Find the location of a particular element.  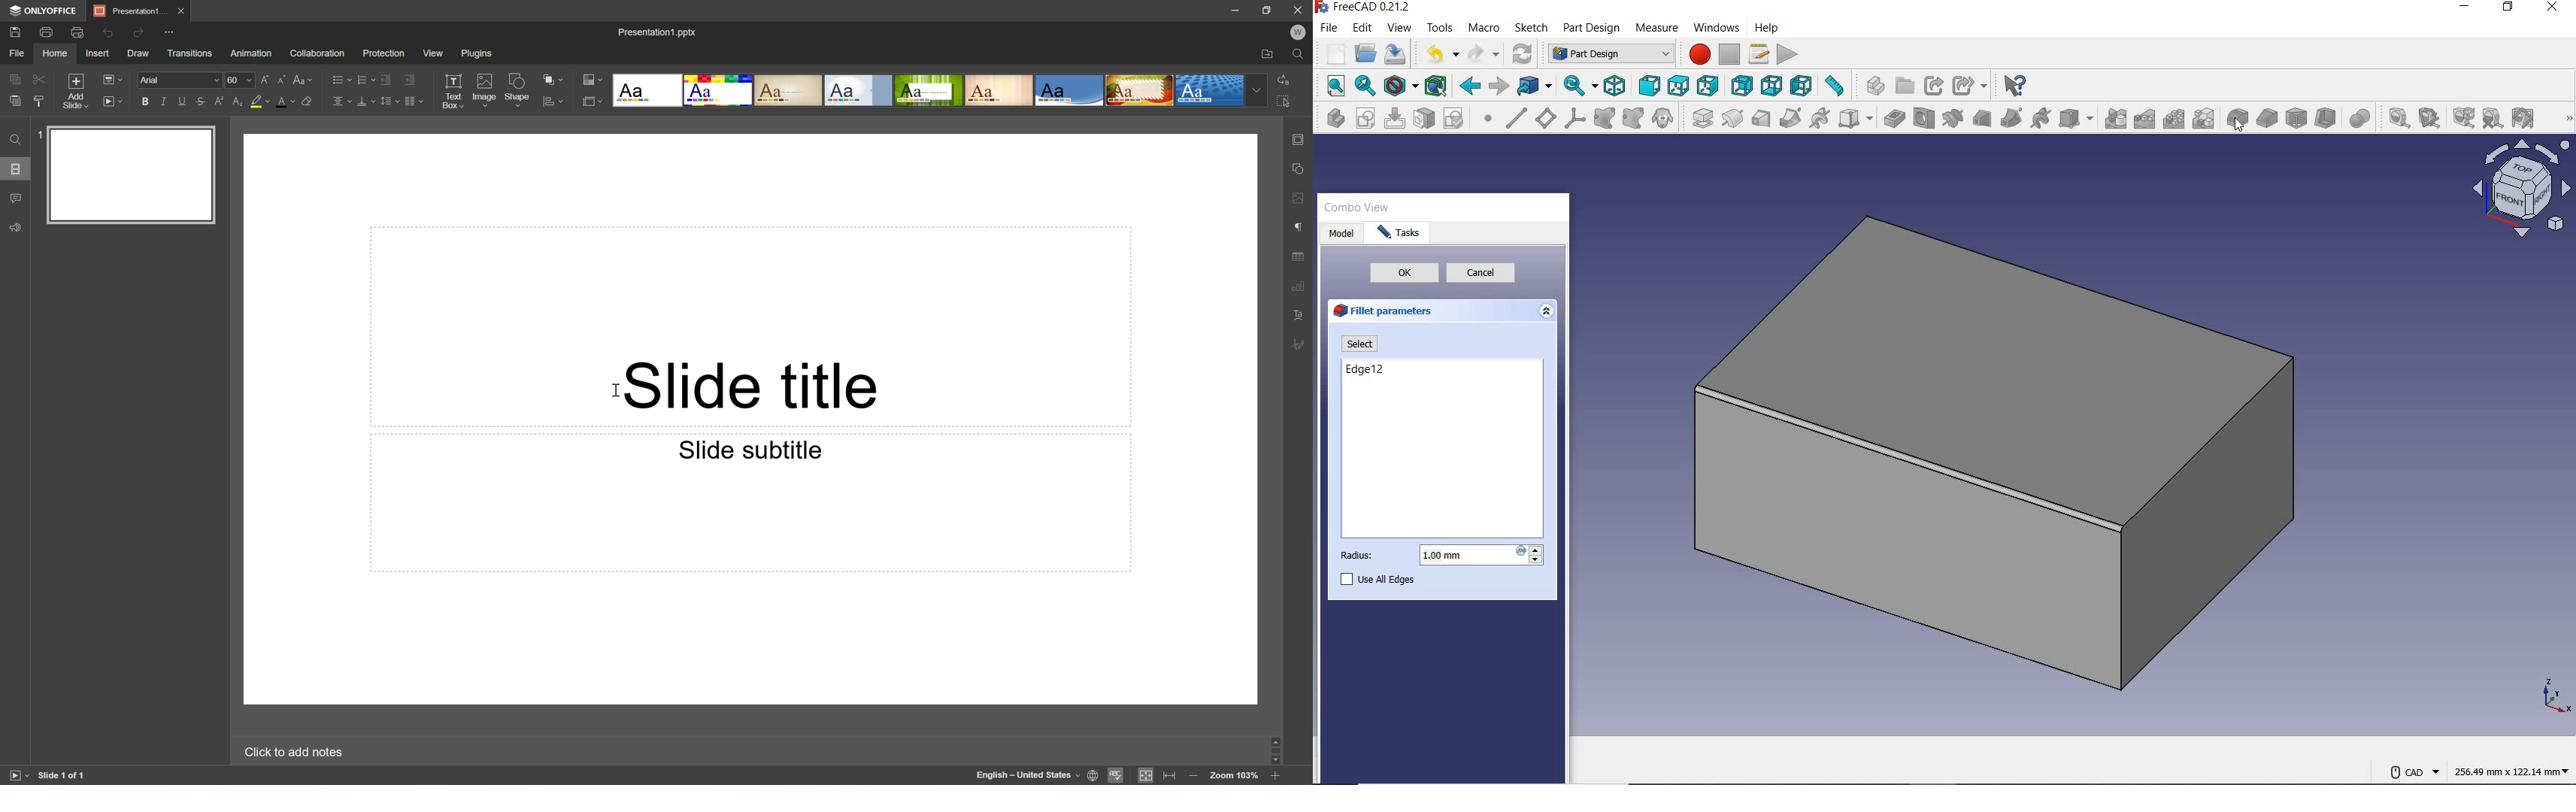

Shape is located at coordinates (518, 89).